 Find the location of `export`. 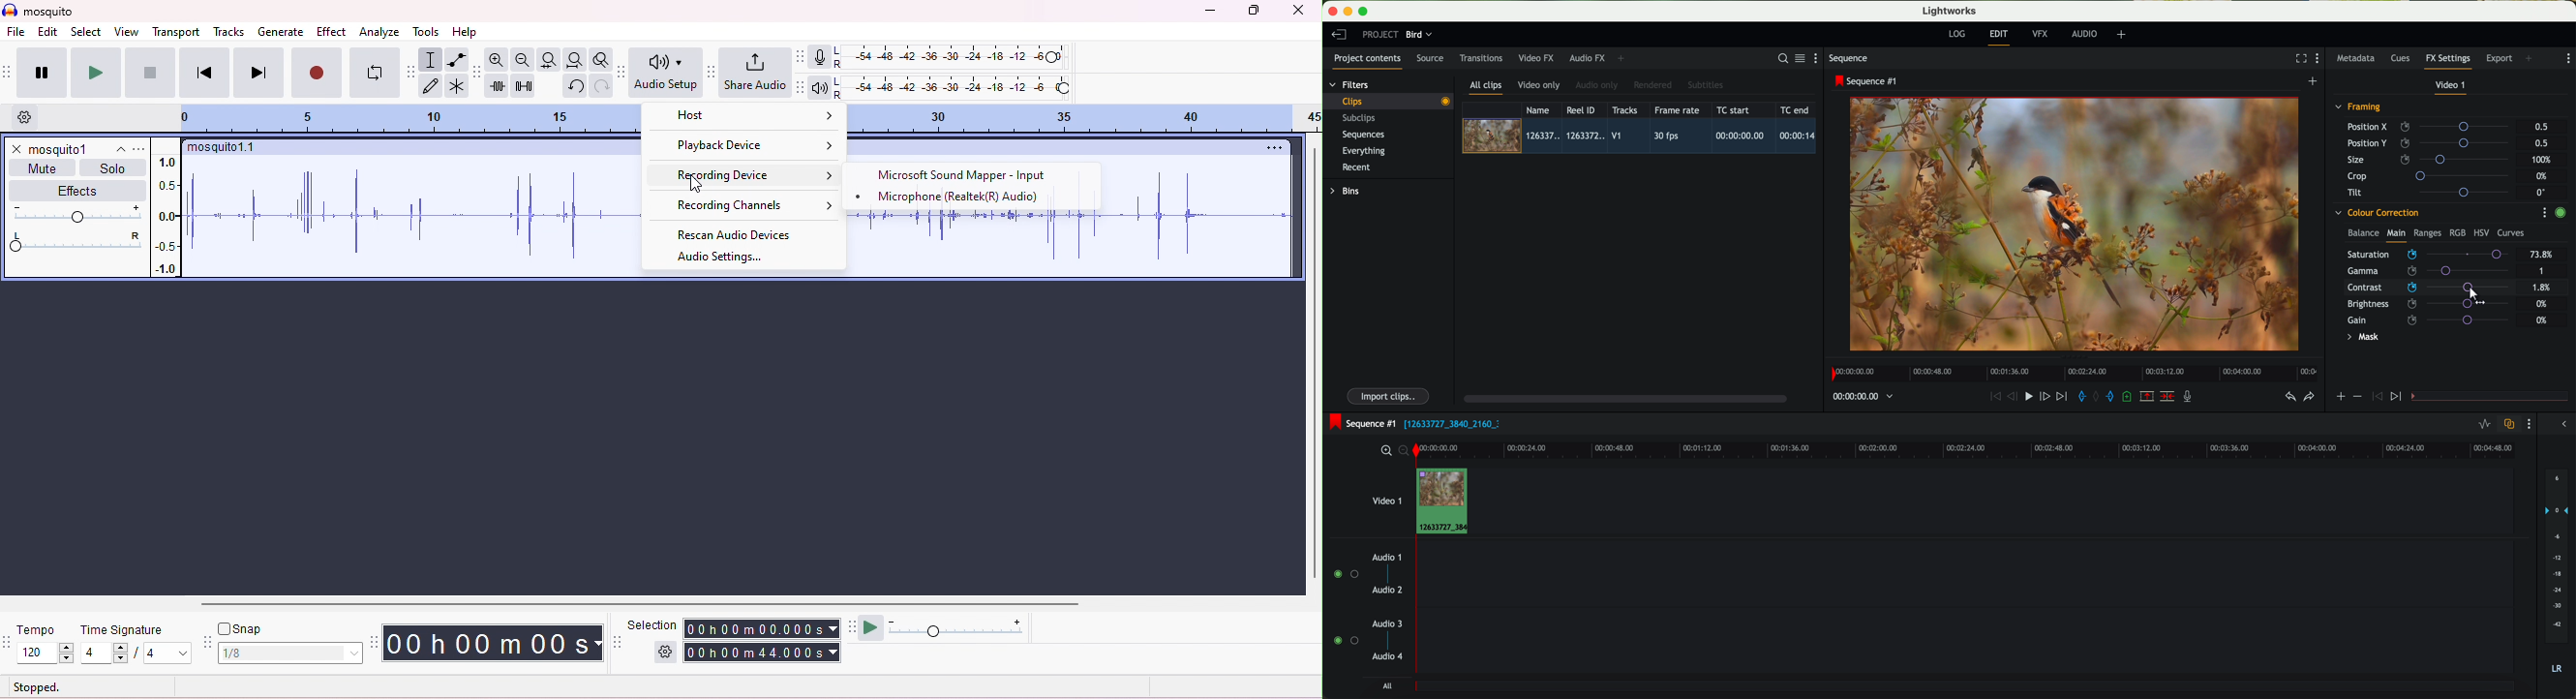

export is located at coordinates (2501, 59).